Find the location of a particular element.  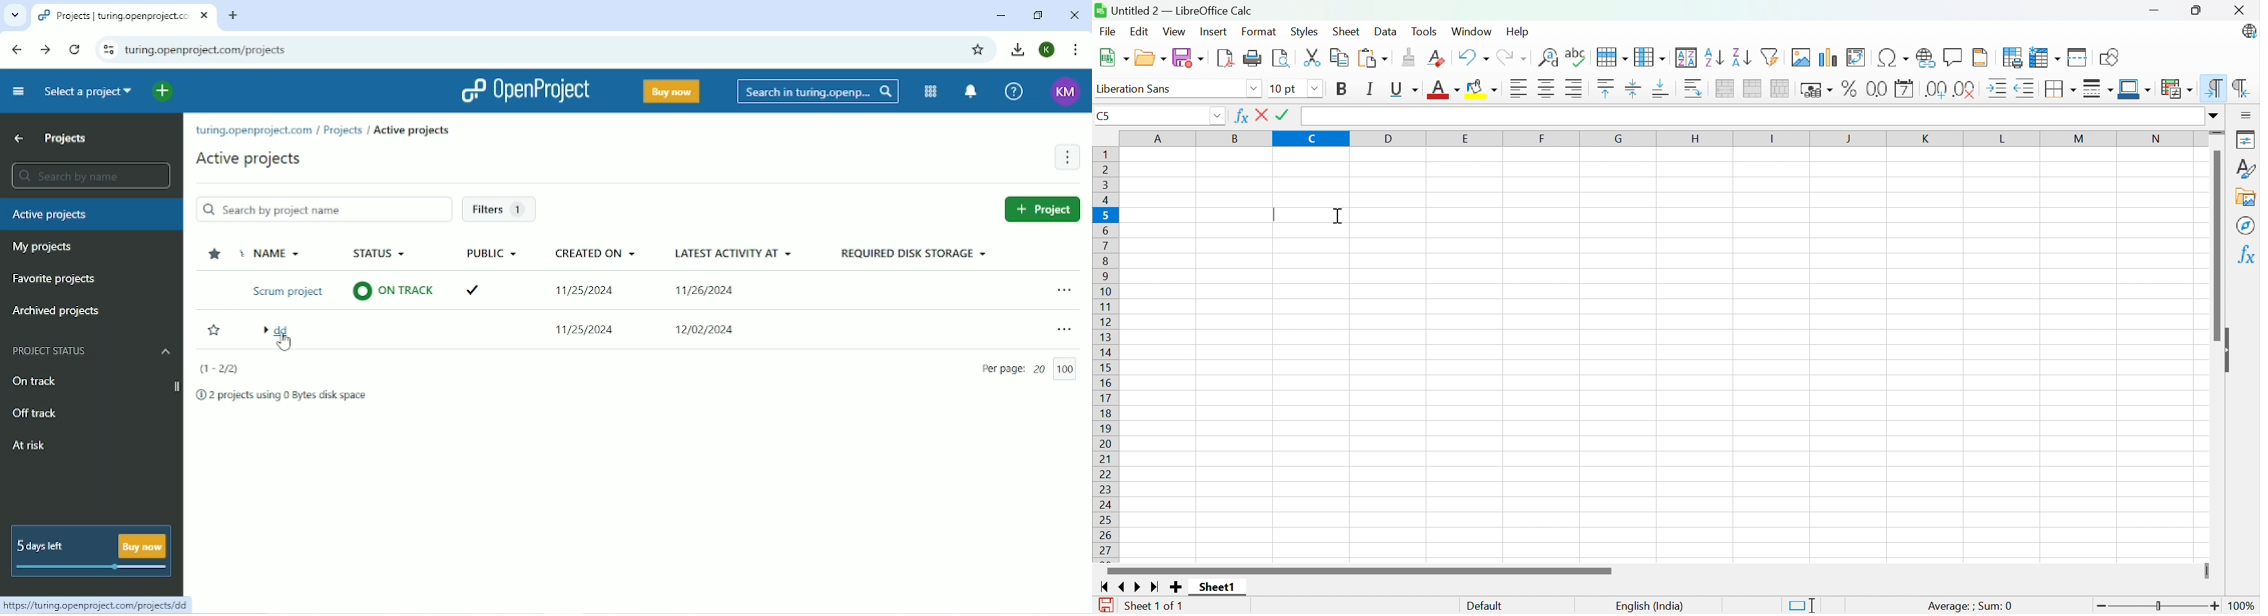

Format is located at coordinates (1260, 32).